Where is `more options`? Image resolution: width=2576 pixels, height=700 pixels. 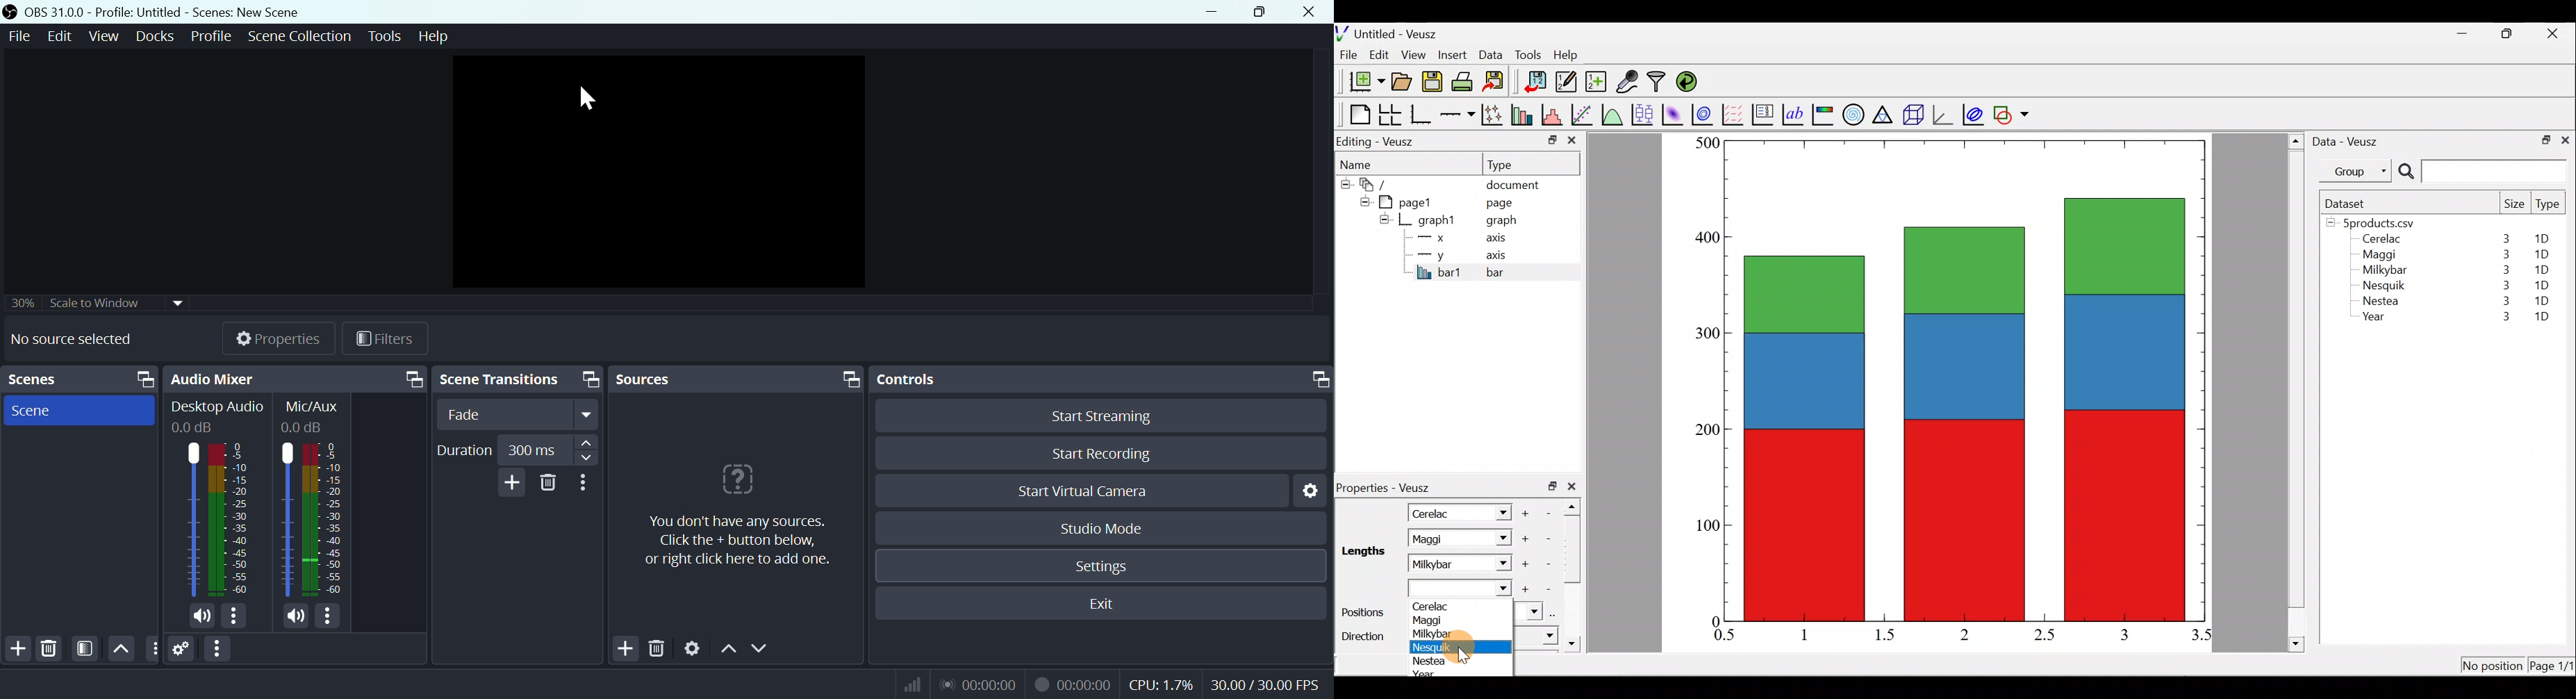 more options is located at coordinates (332, 616).